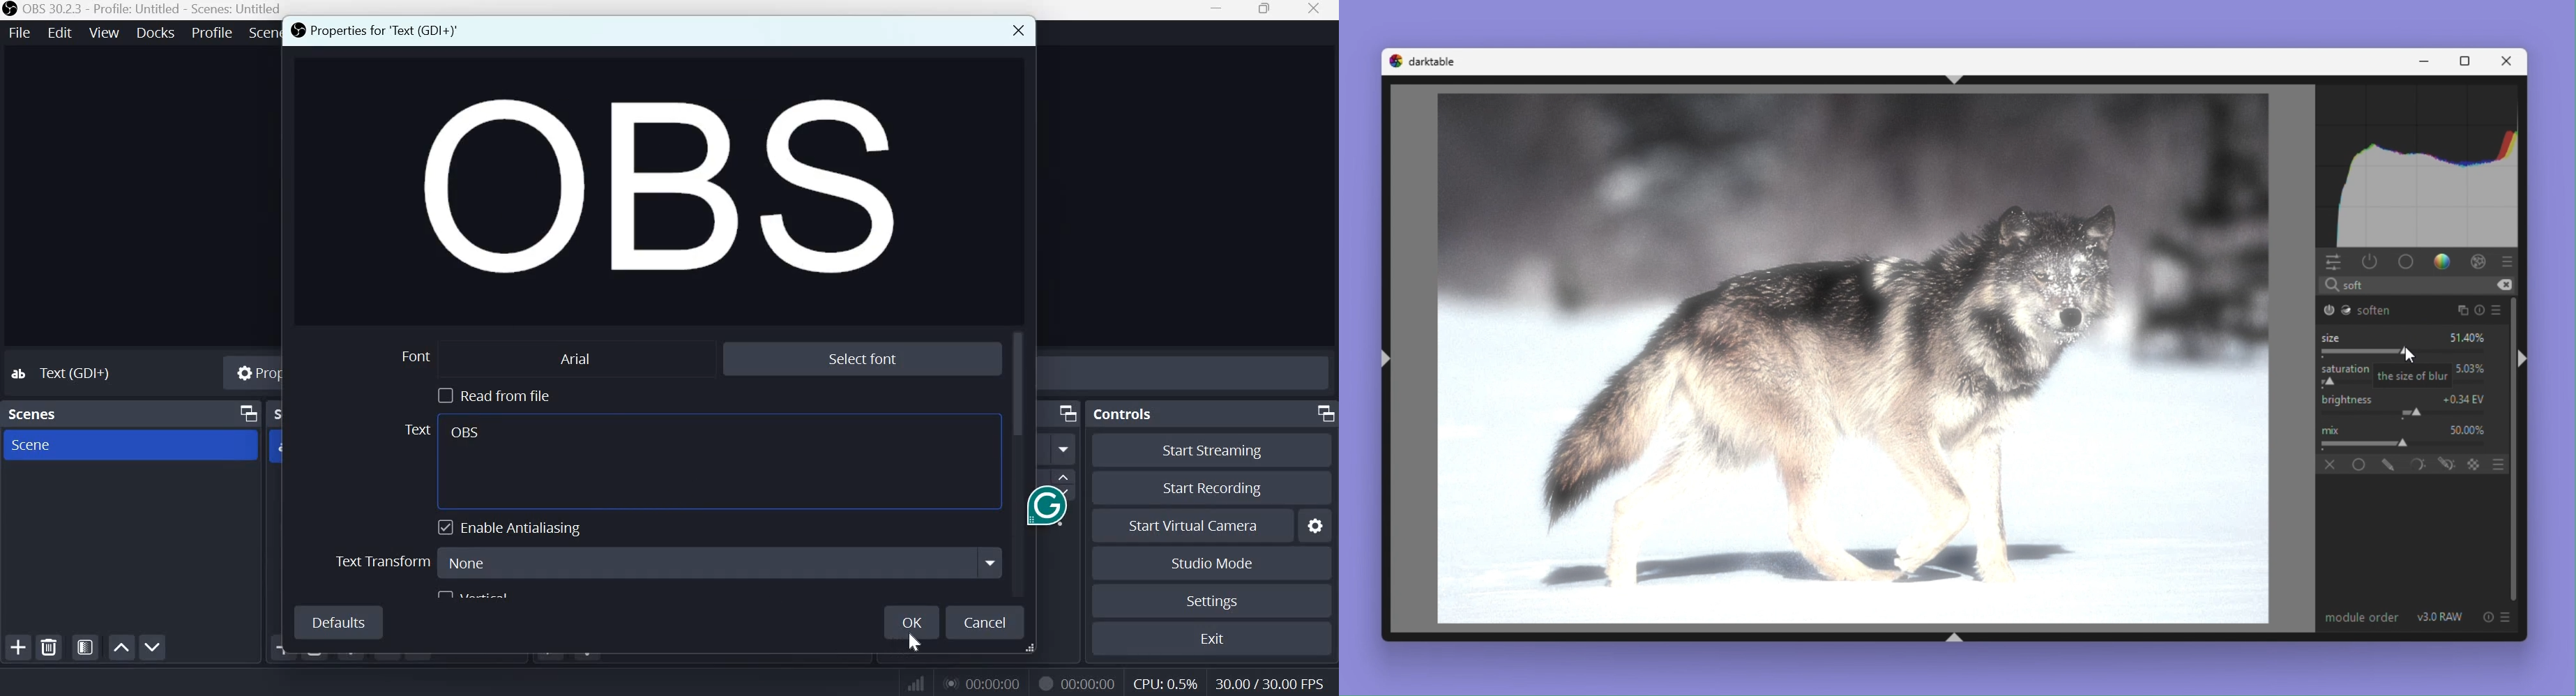 This screenshot has height=700, width=2576. What do you see at coordinates (381, 561) in the screenshot?
I see `Text Transform` at bounding box center [381, 561].